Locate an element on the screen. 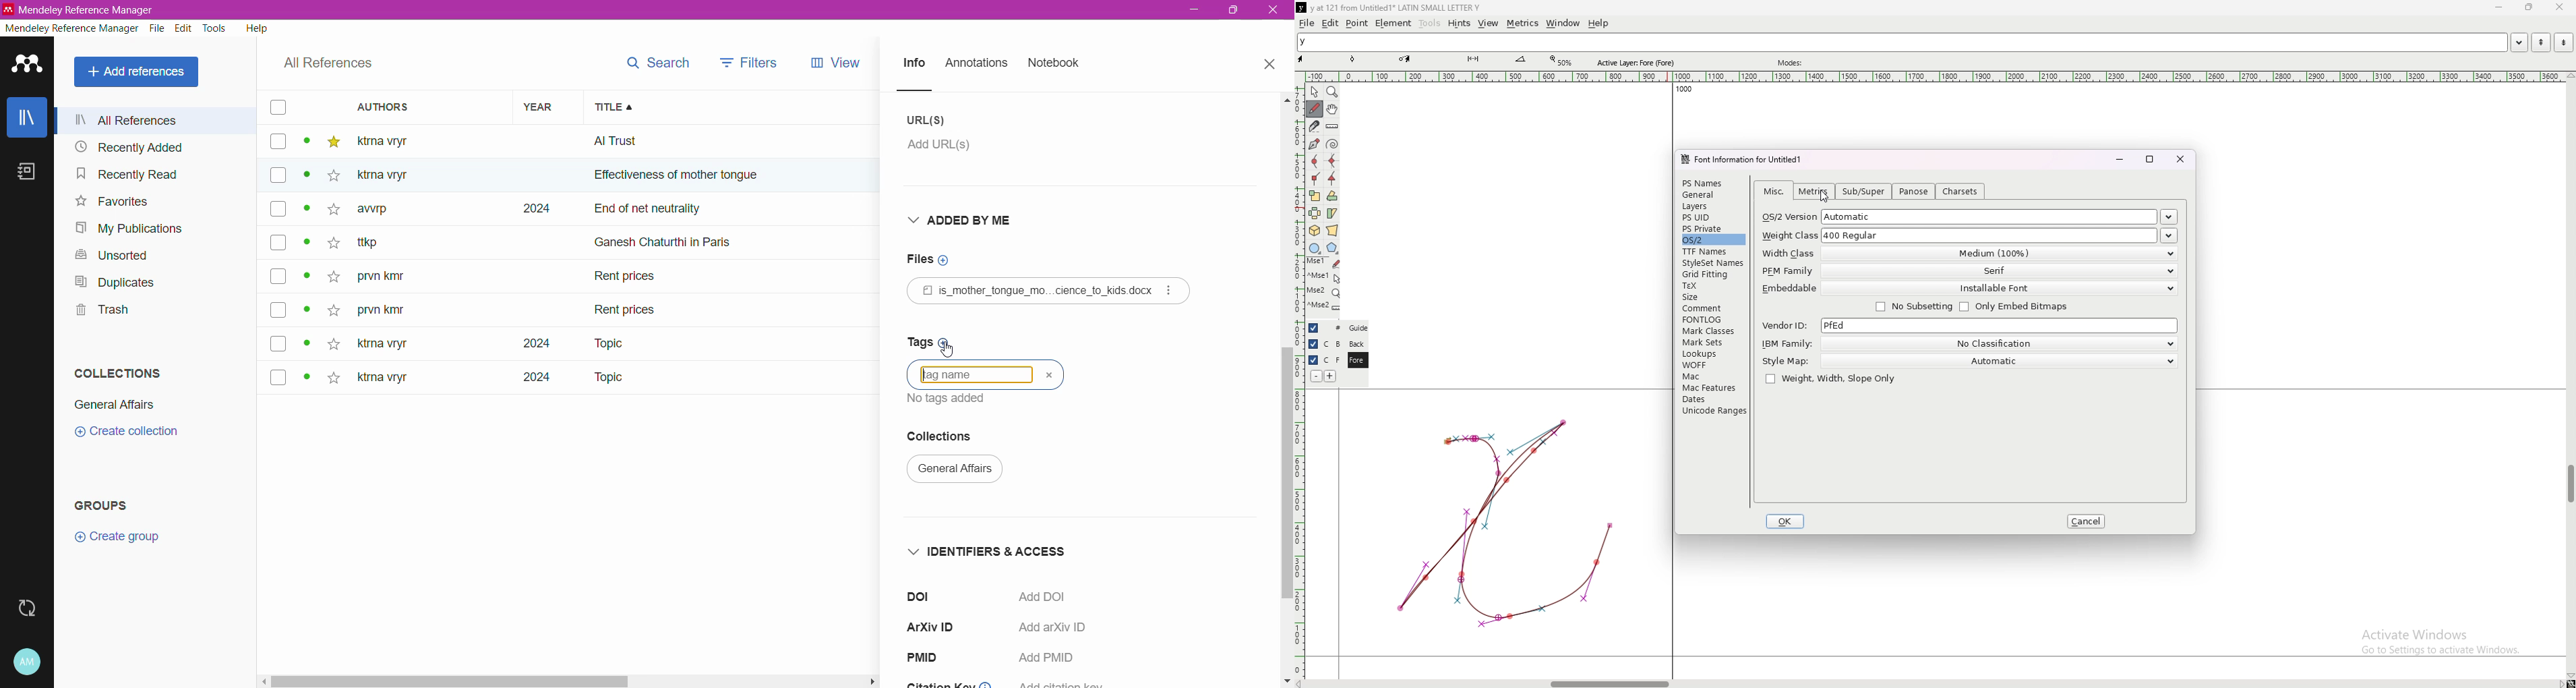 The image size is (2576, 700). box is located at coordinates (278, 242).